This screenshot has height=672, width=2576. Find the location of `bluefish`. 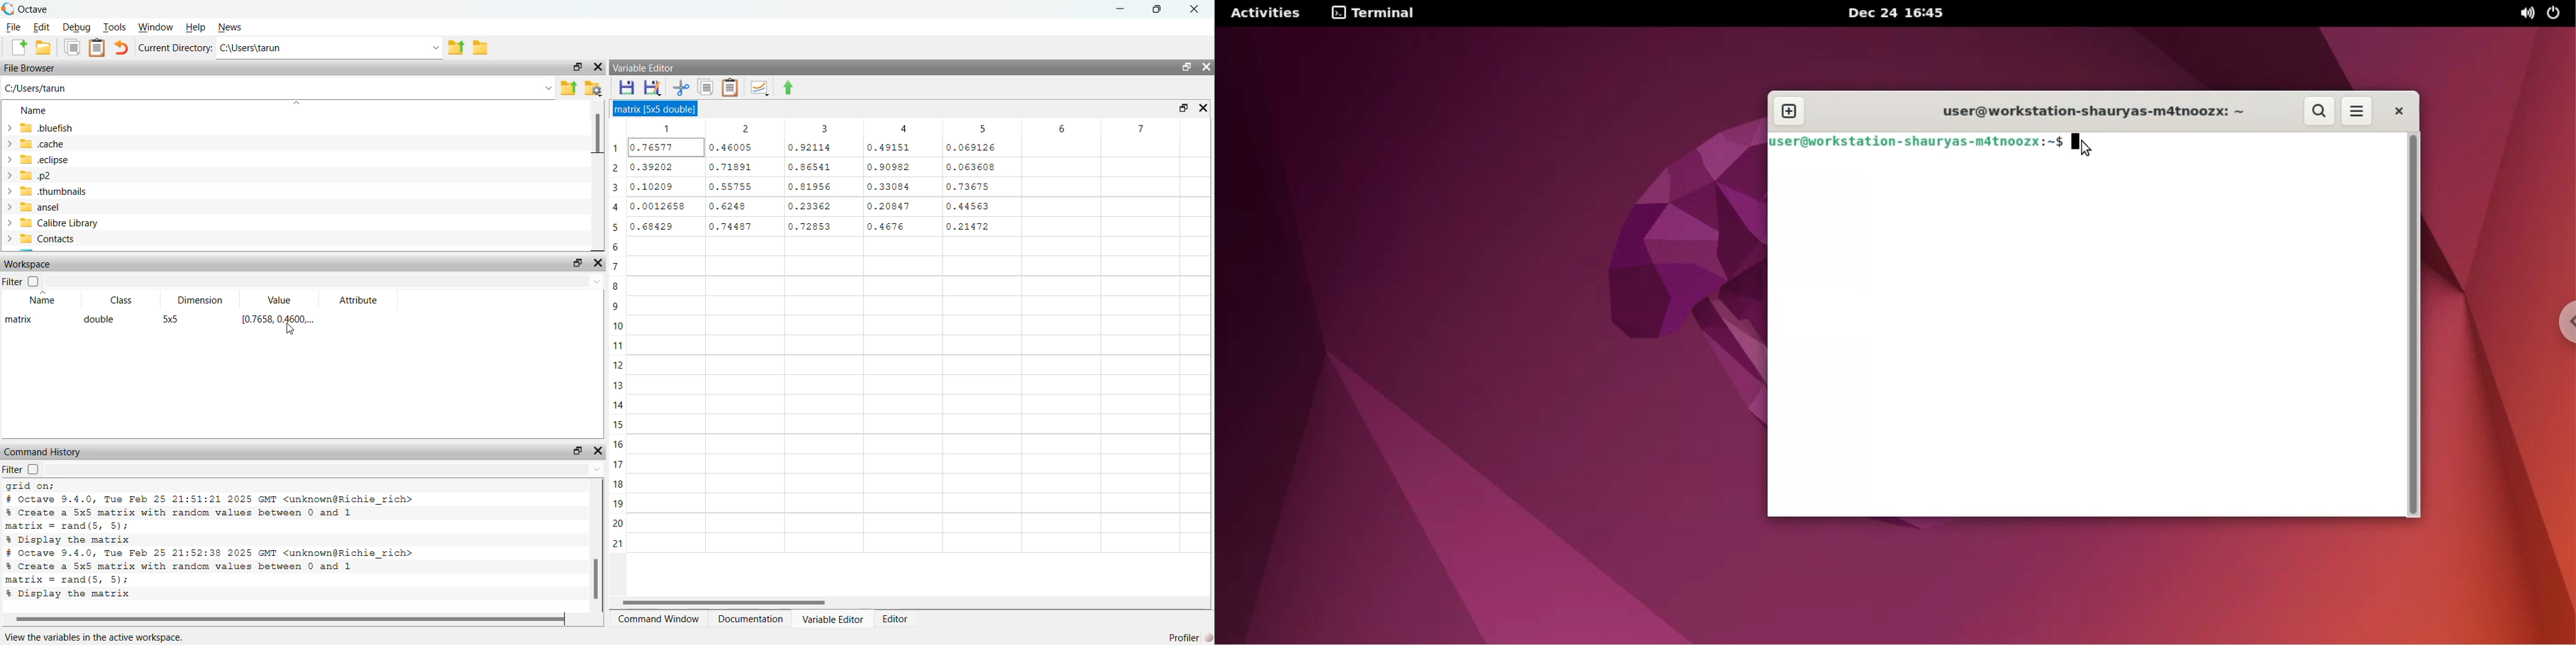

bluefish is located at coordinates (42, 128).